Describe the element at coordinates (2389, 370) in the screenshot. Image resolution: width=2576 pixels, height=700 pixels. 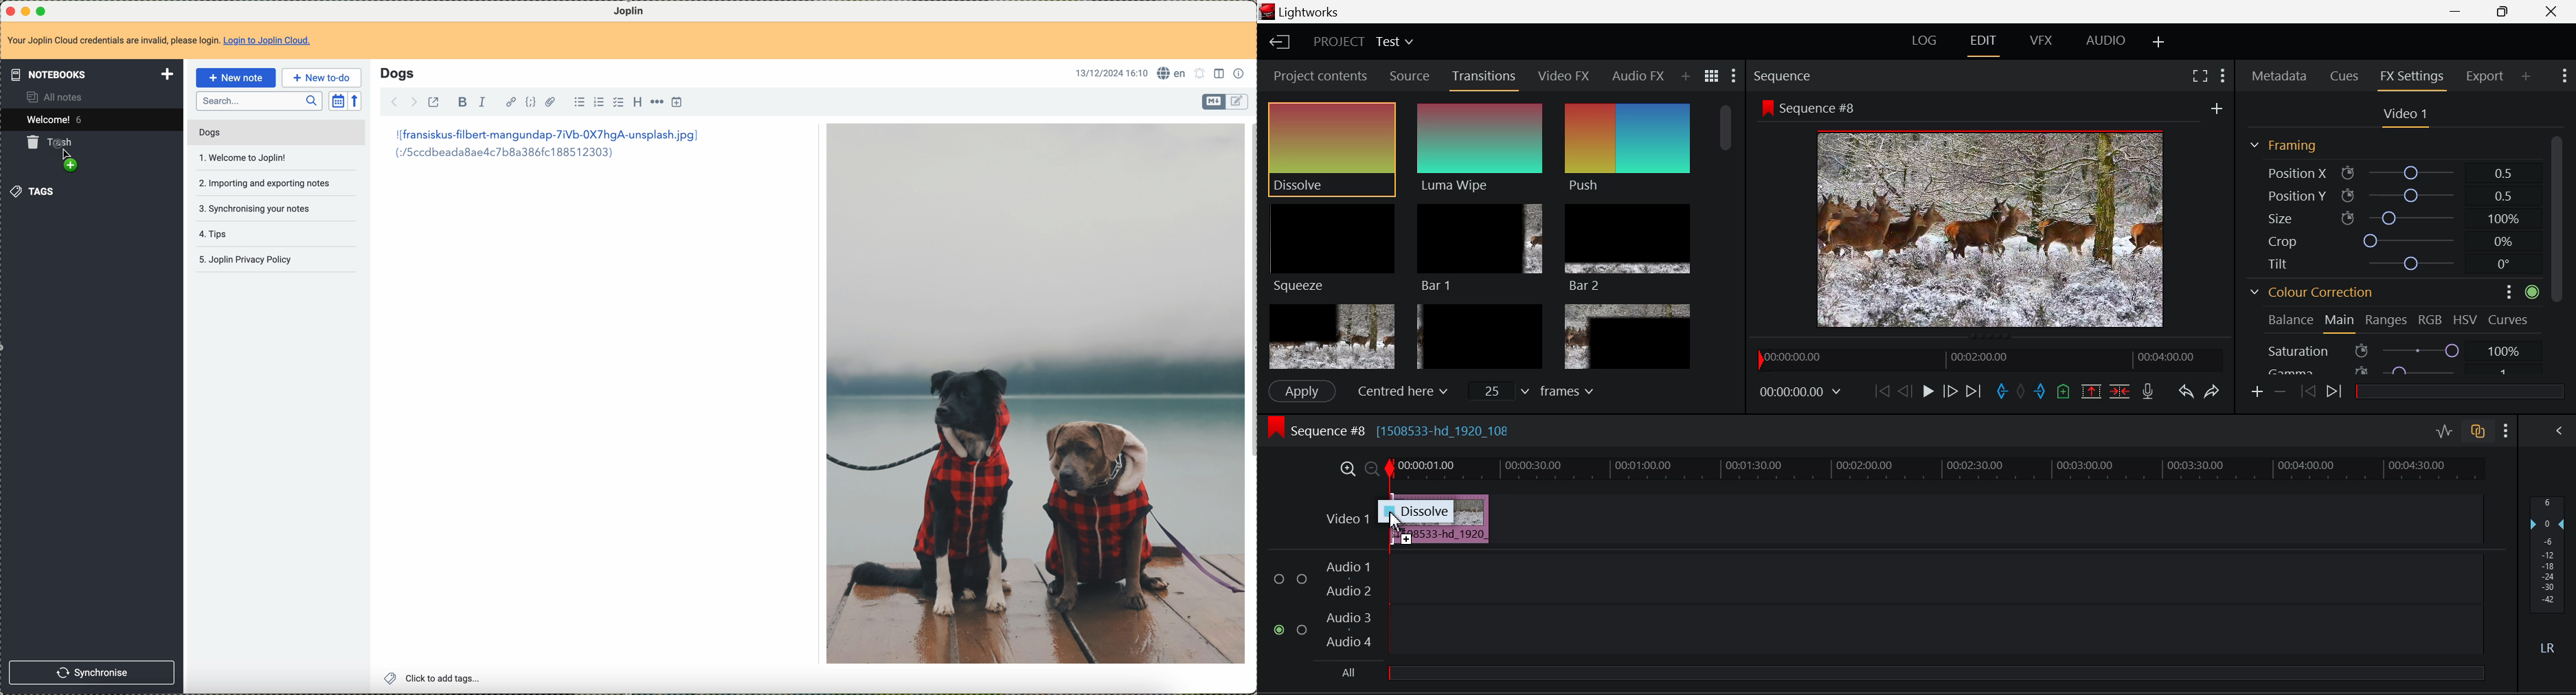
I see `Gamma` at that location.